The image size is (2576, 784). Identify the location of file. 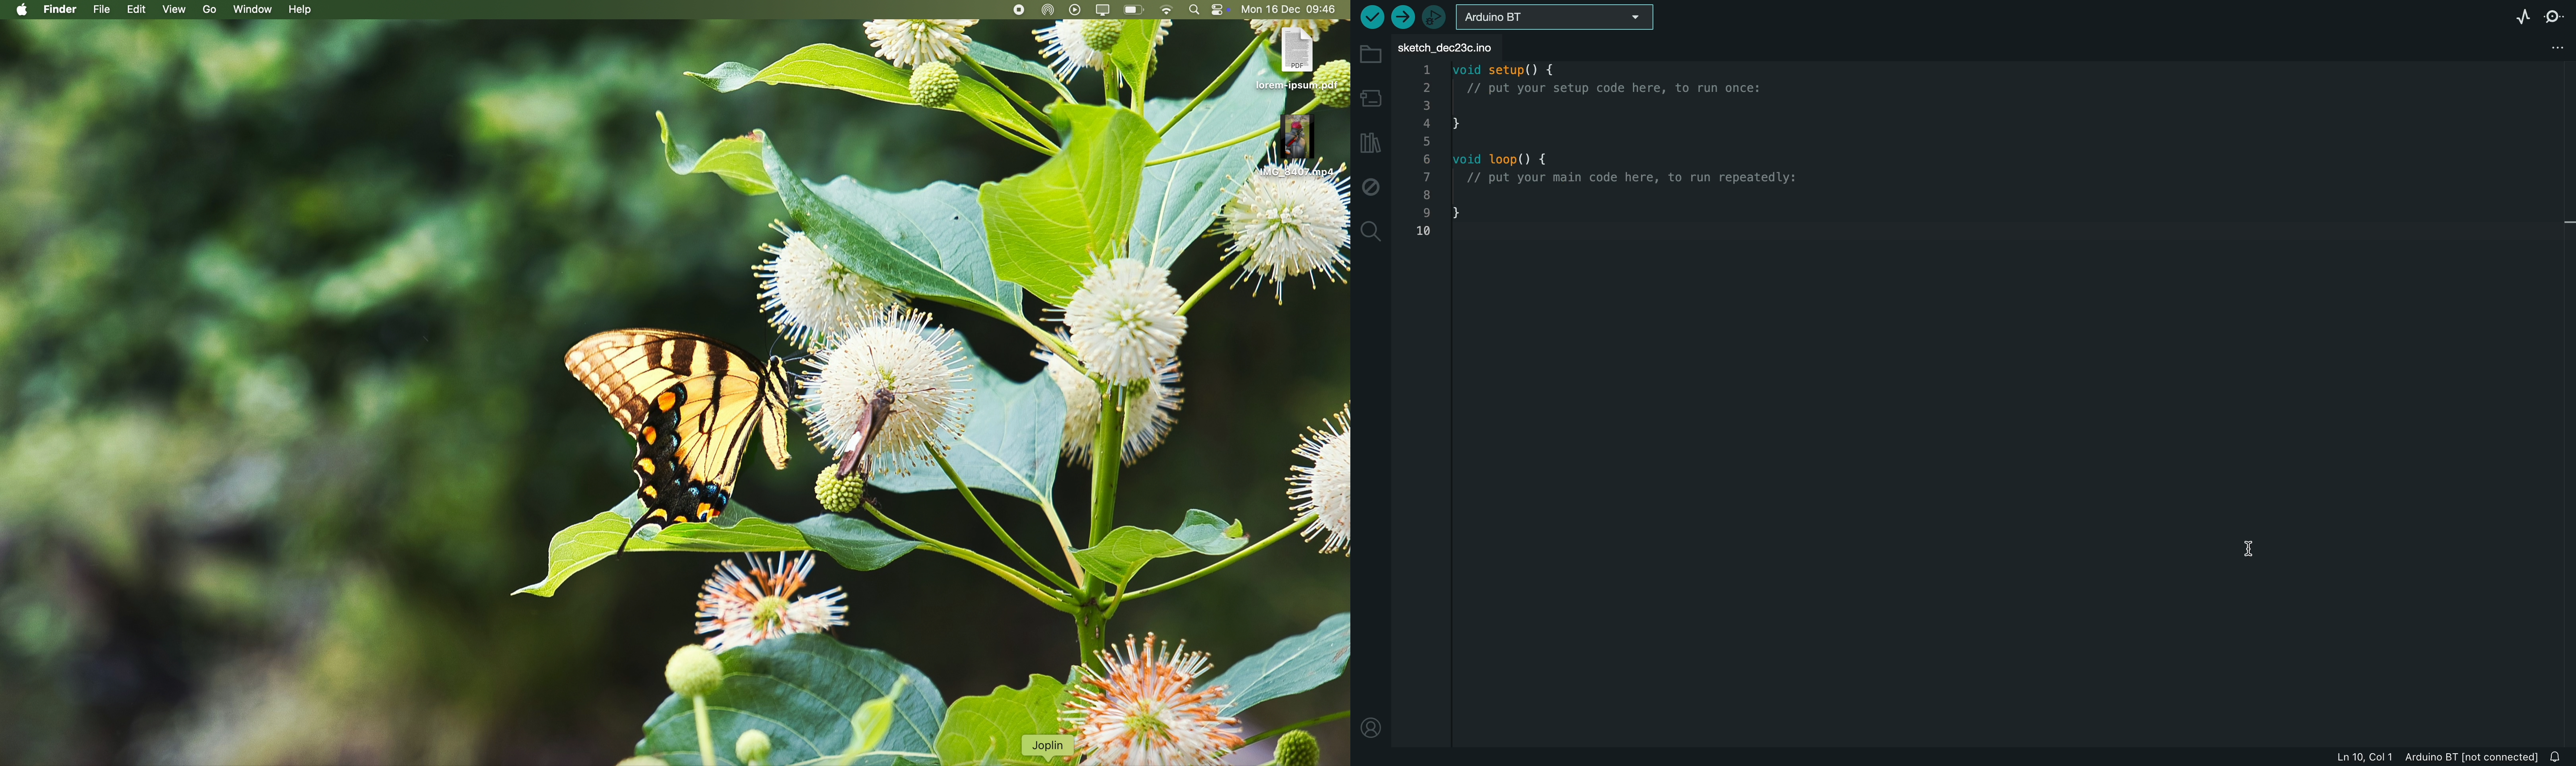
(1292, 152).